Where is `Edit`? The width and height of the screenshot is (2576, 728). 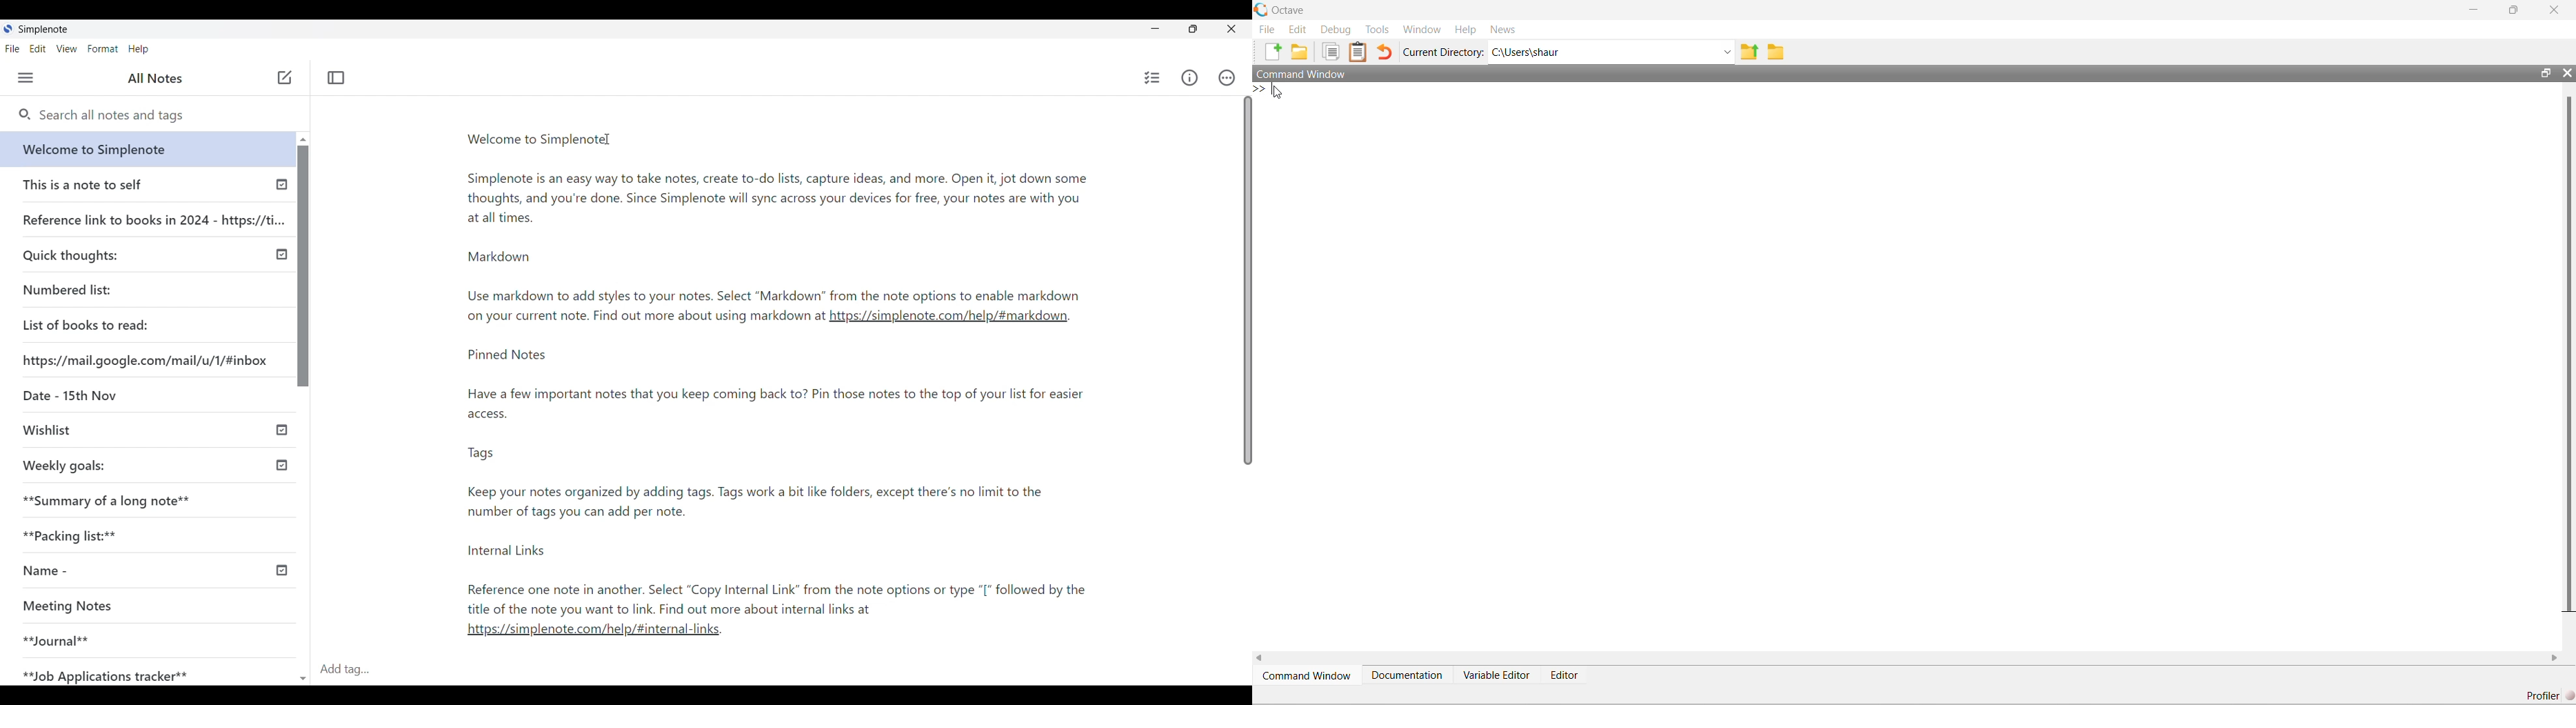 Edit is located at coordinates (1296, 30).